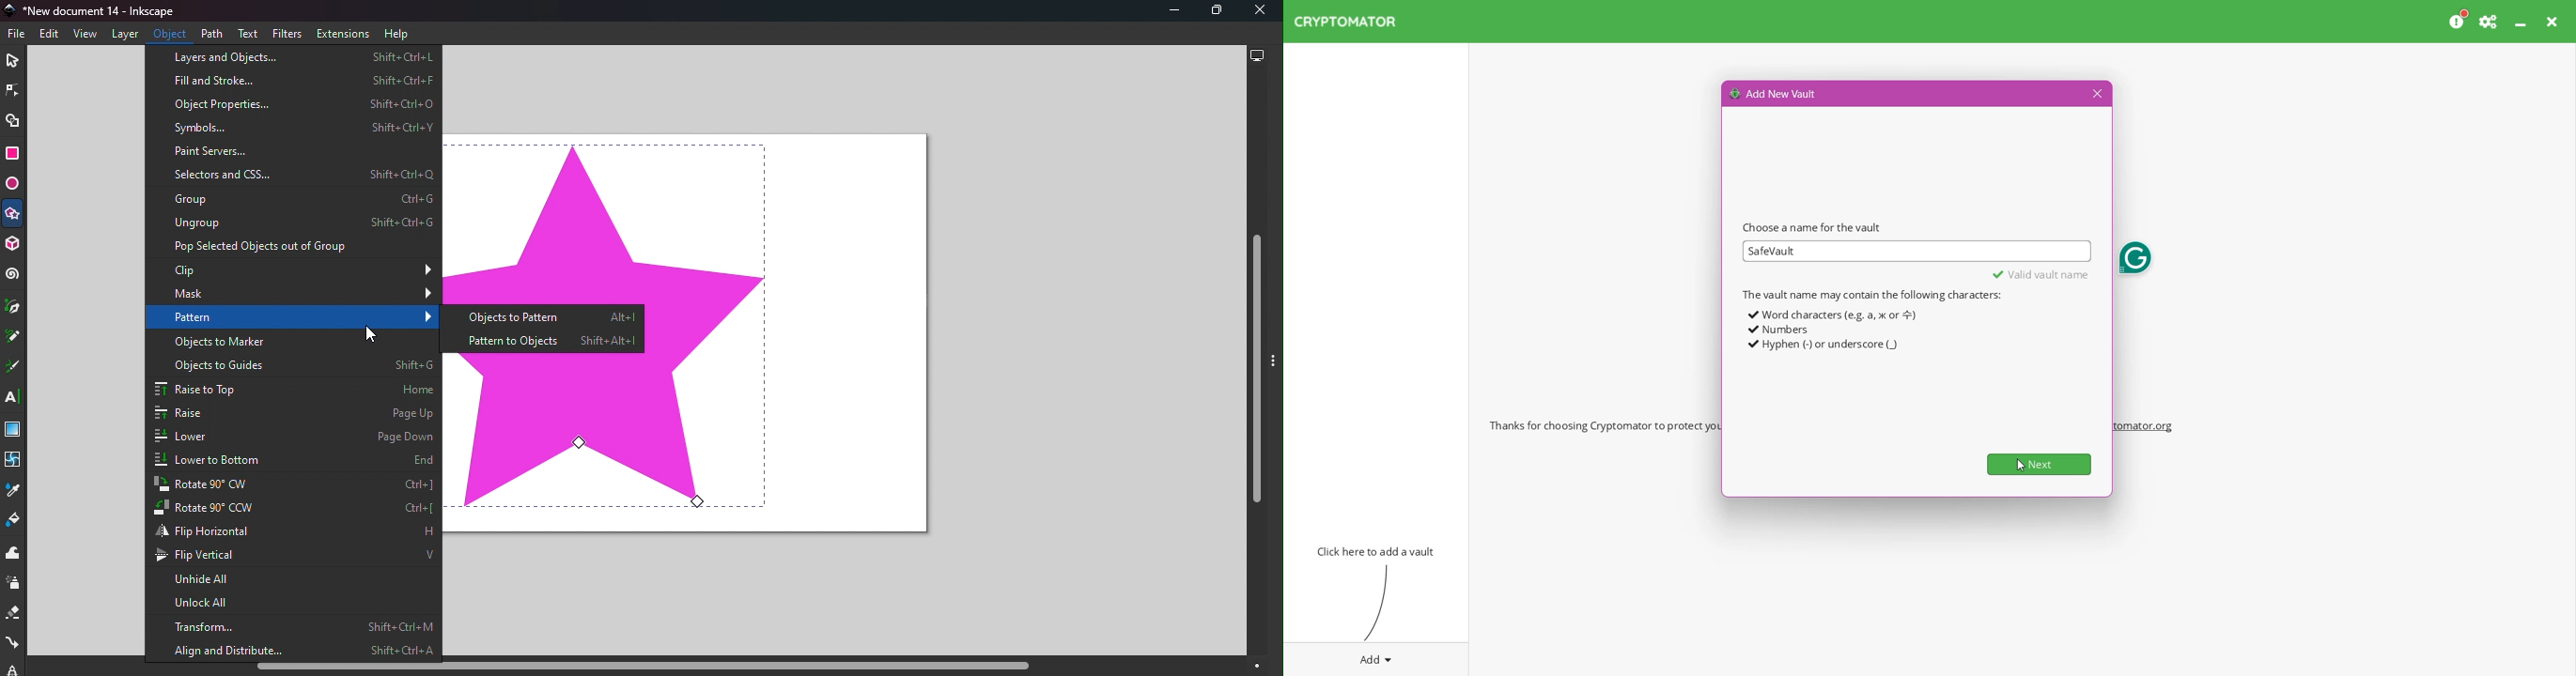 The width and height of the screenshot is (2576, 700). I want to click on Maximize tool, so click(1212, 10).